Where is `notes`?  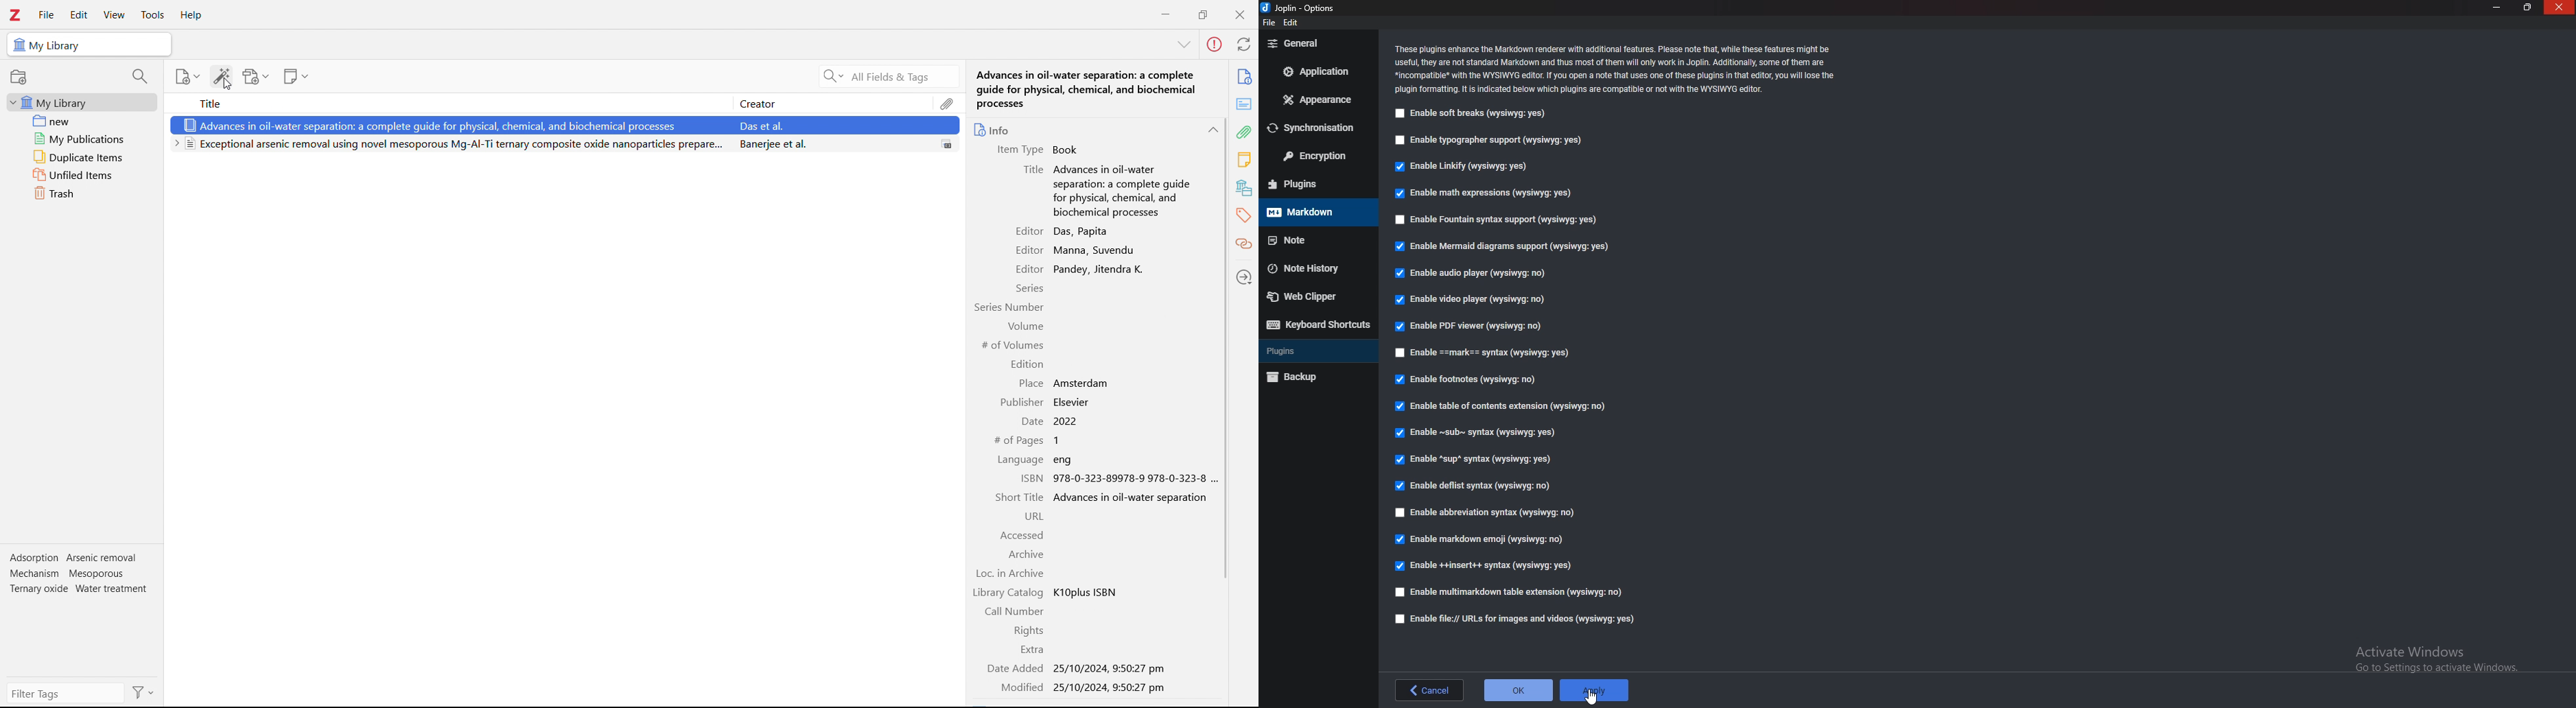
notes is located at coordinates (1245, 160).